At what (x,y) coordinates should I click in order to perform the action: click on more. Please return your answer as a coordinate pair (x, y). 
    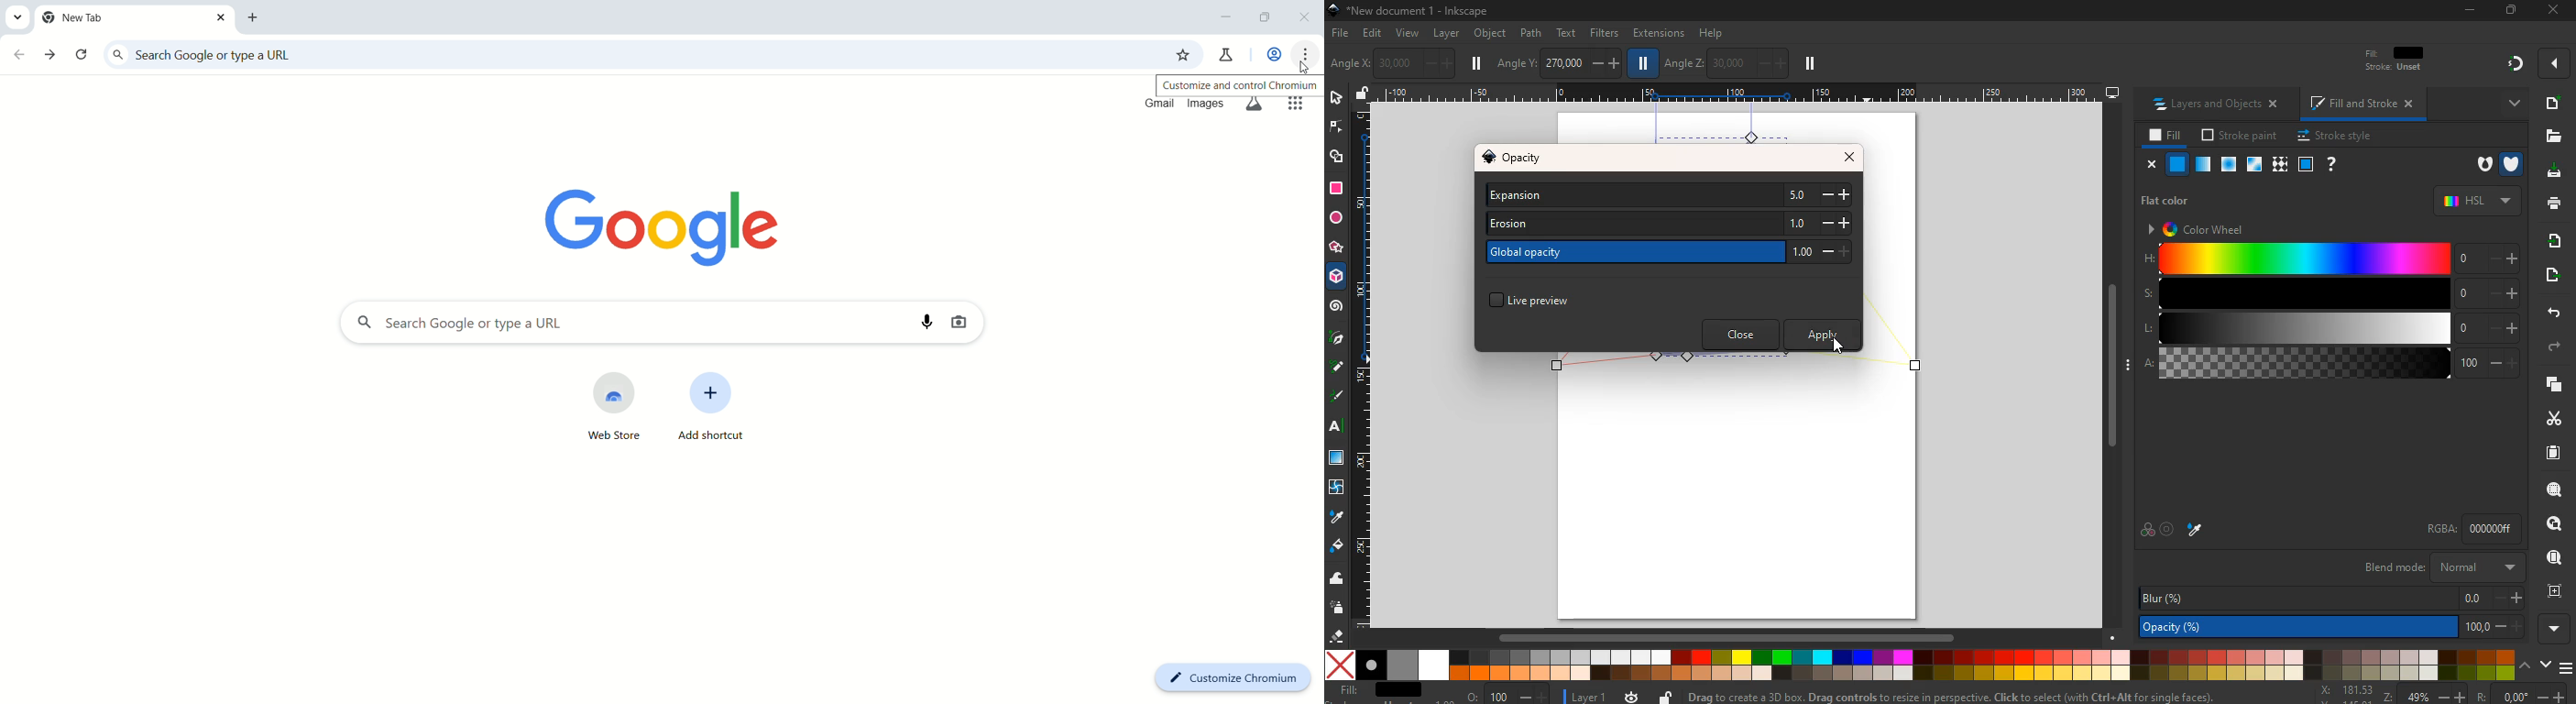
    Looking at the image, I should click on (2553, 628).